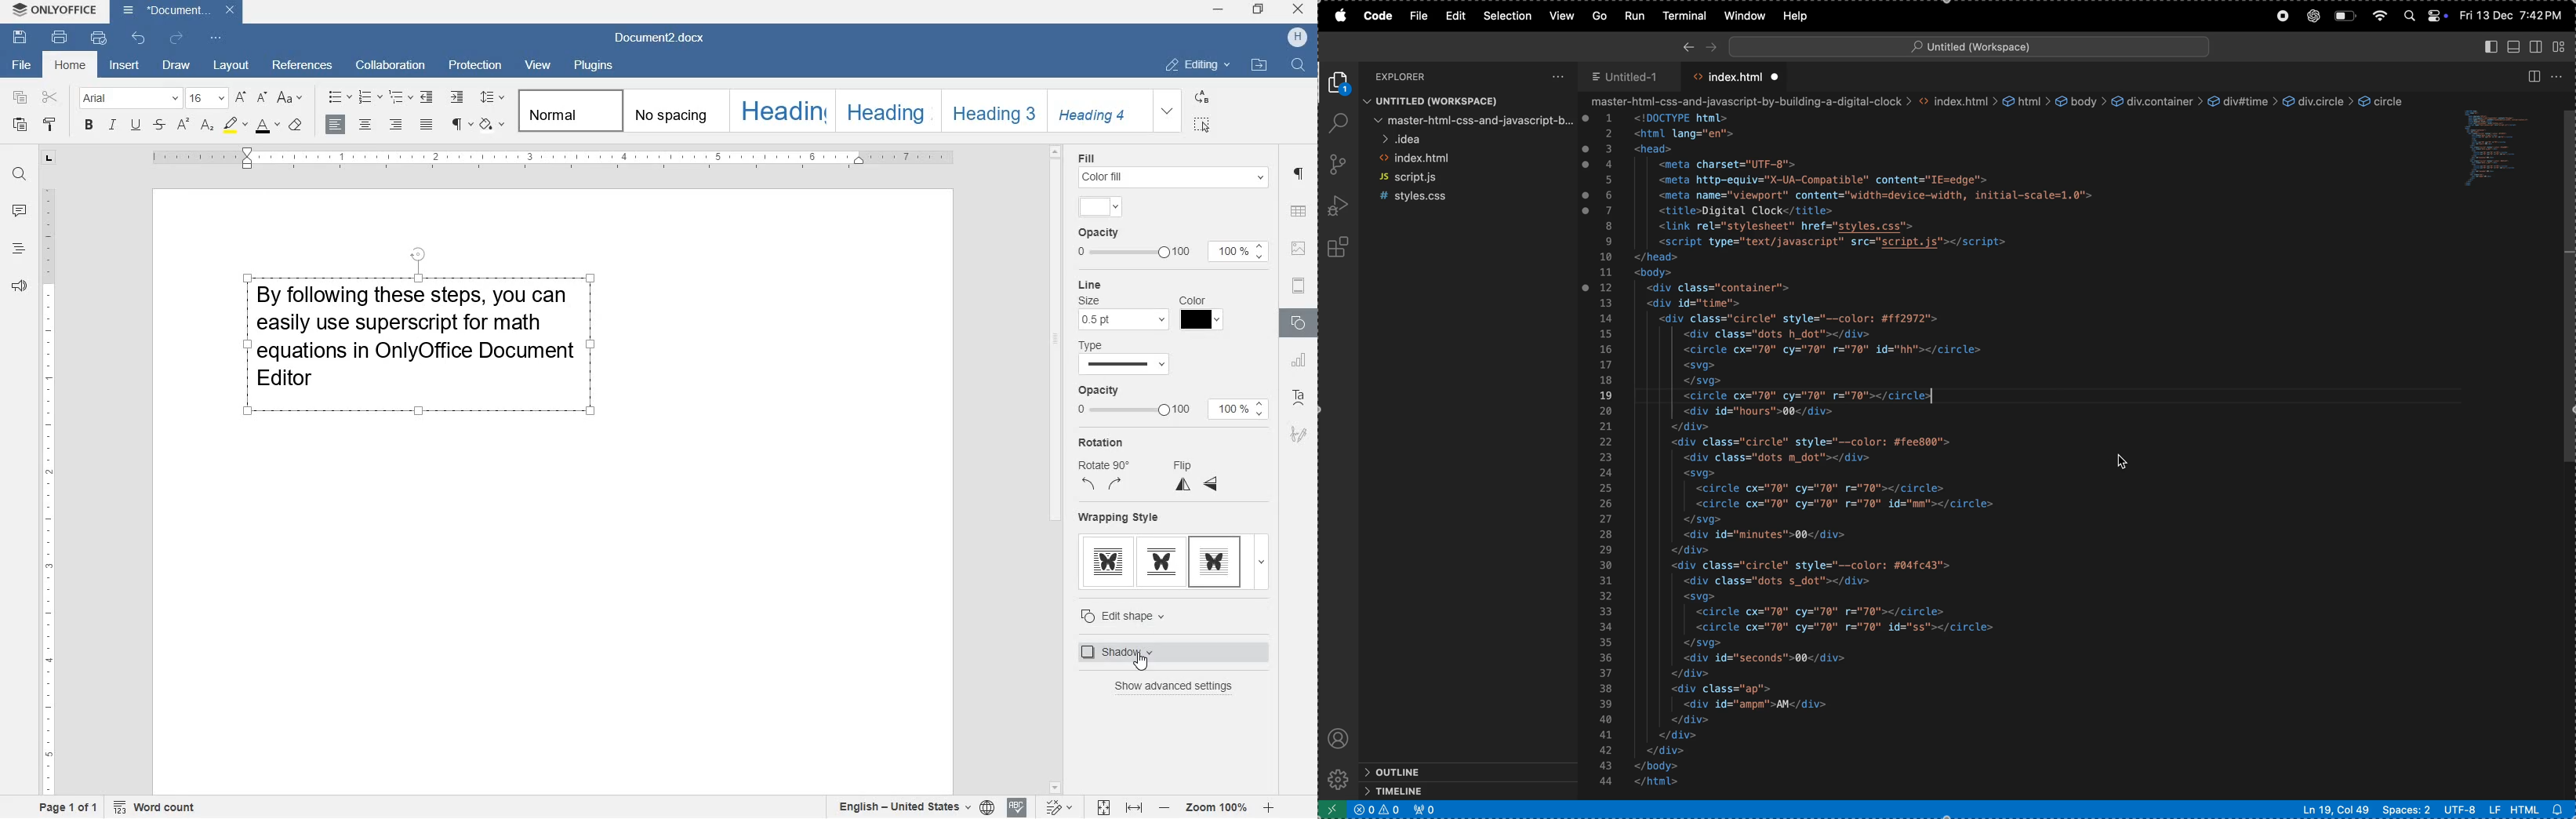 The width and height of the screenshot is (2576, 840). I want to click on comments, so click(19, 211).